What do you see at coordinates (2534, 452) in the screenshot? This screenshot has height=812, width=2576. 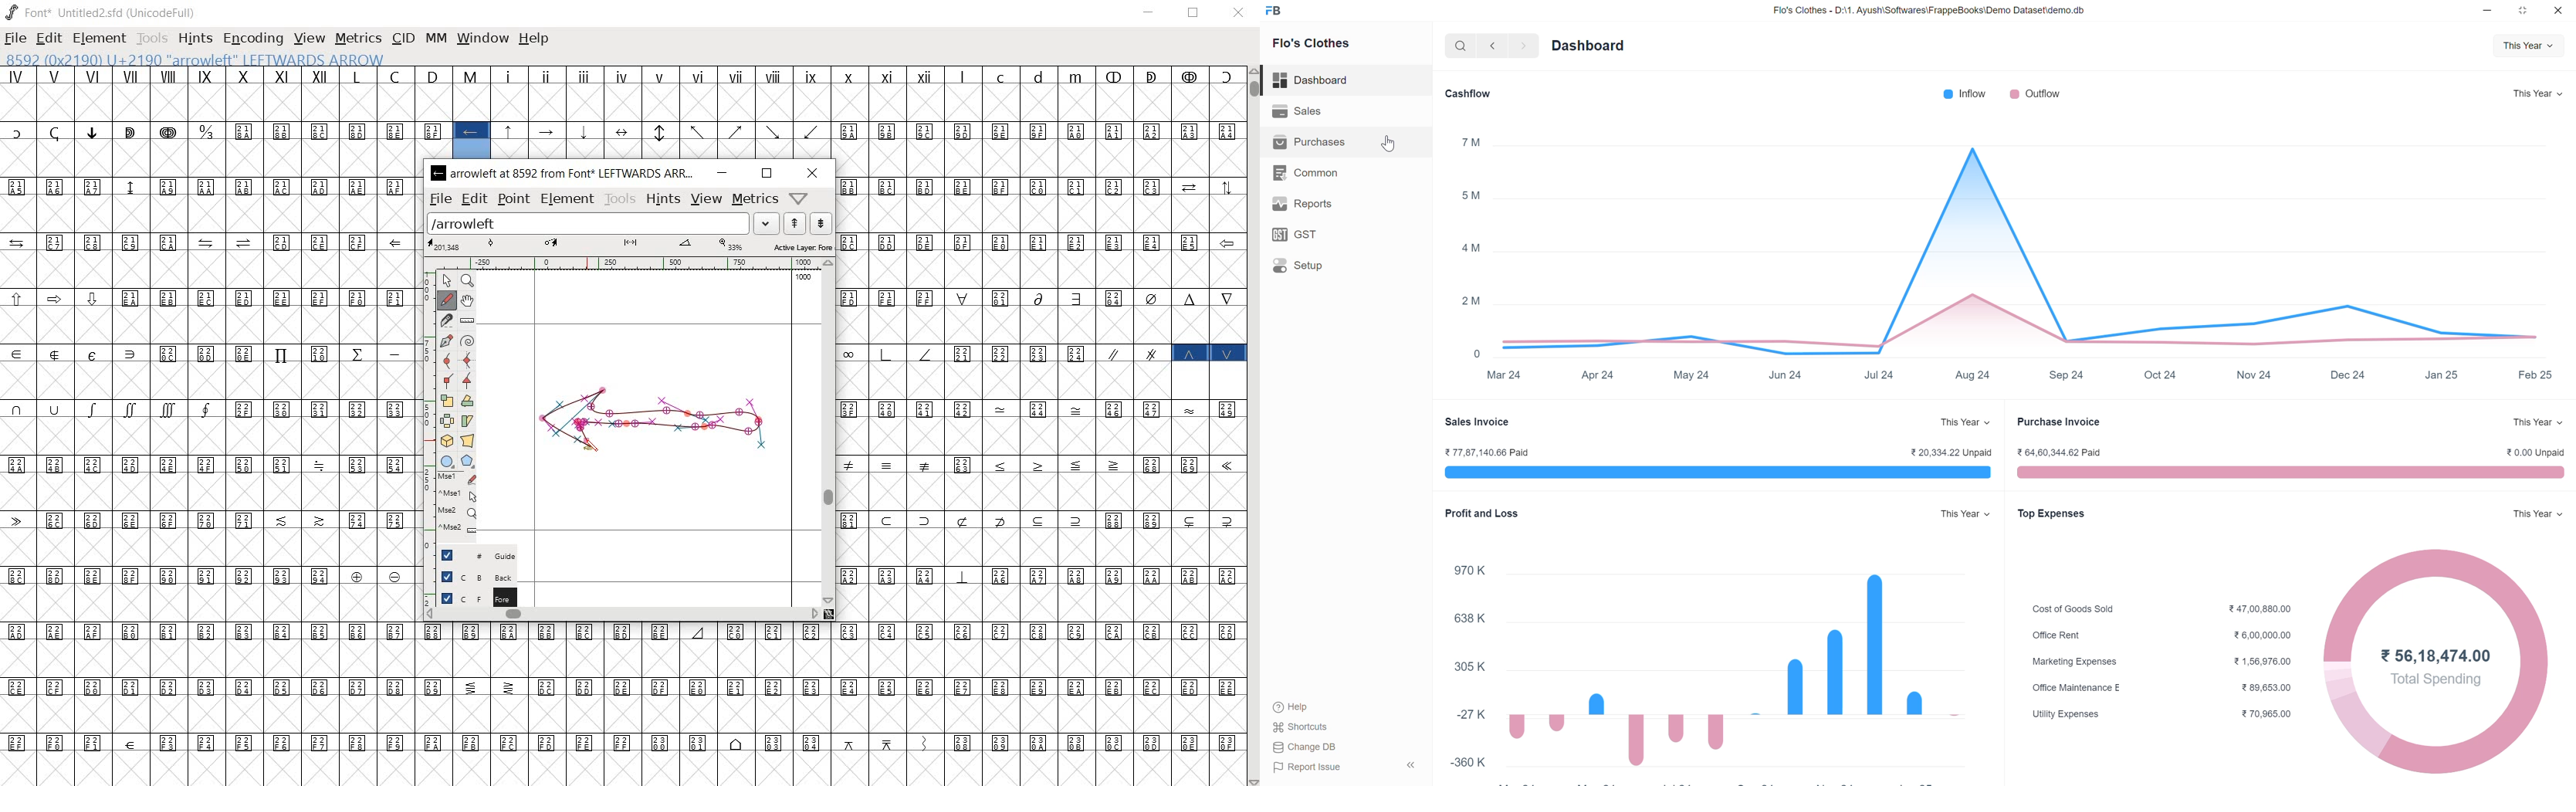 I see `0.00 Unpaid` at bounding box center [2534, 452].